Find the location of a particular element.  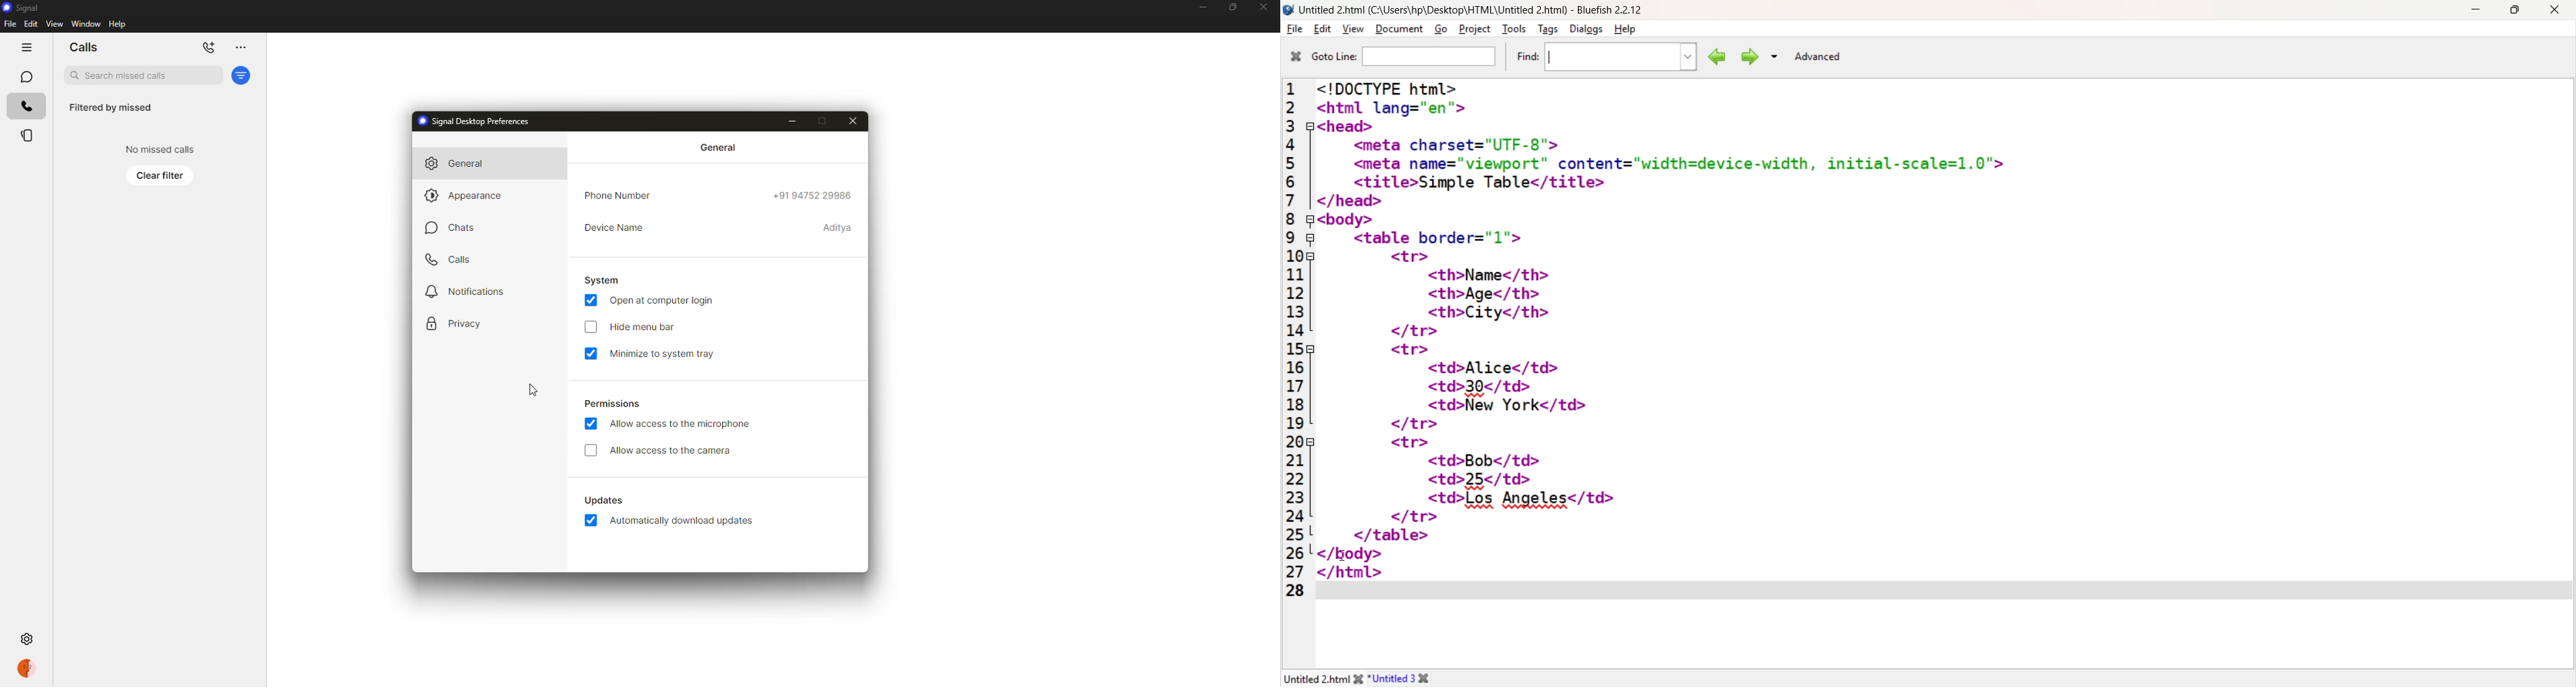

calls is located at coordinates (26, 105).